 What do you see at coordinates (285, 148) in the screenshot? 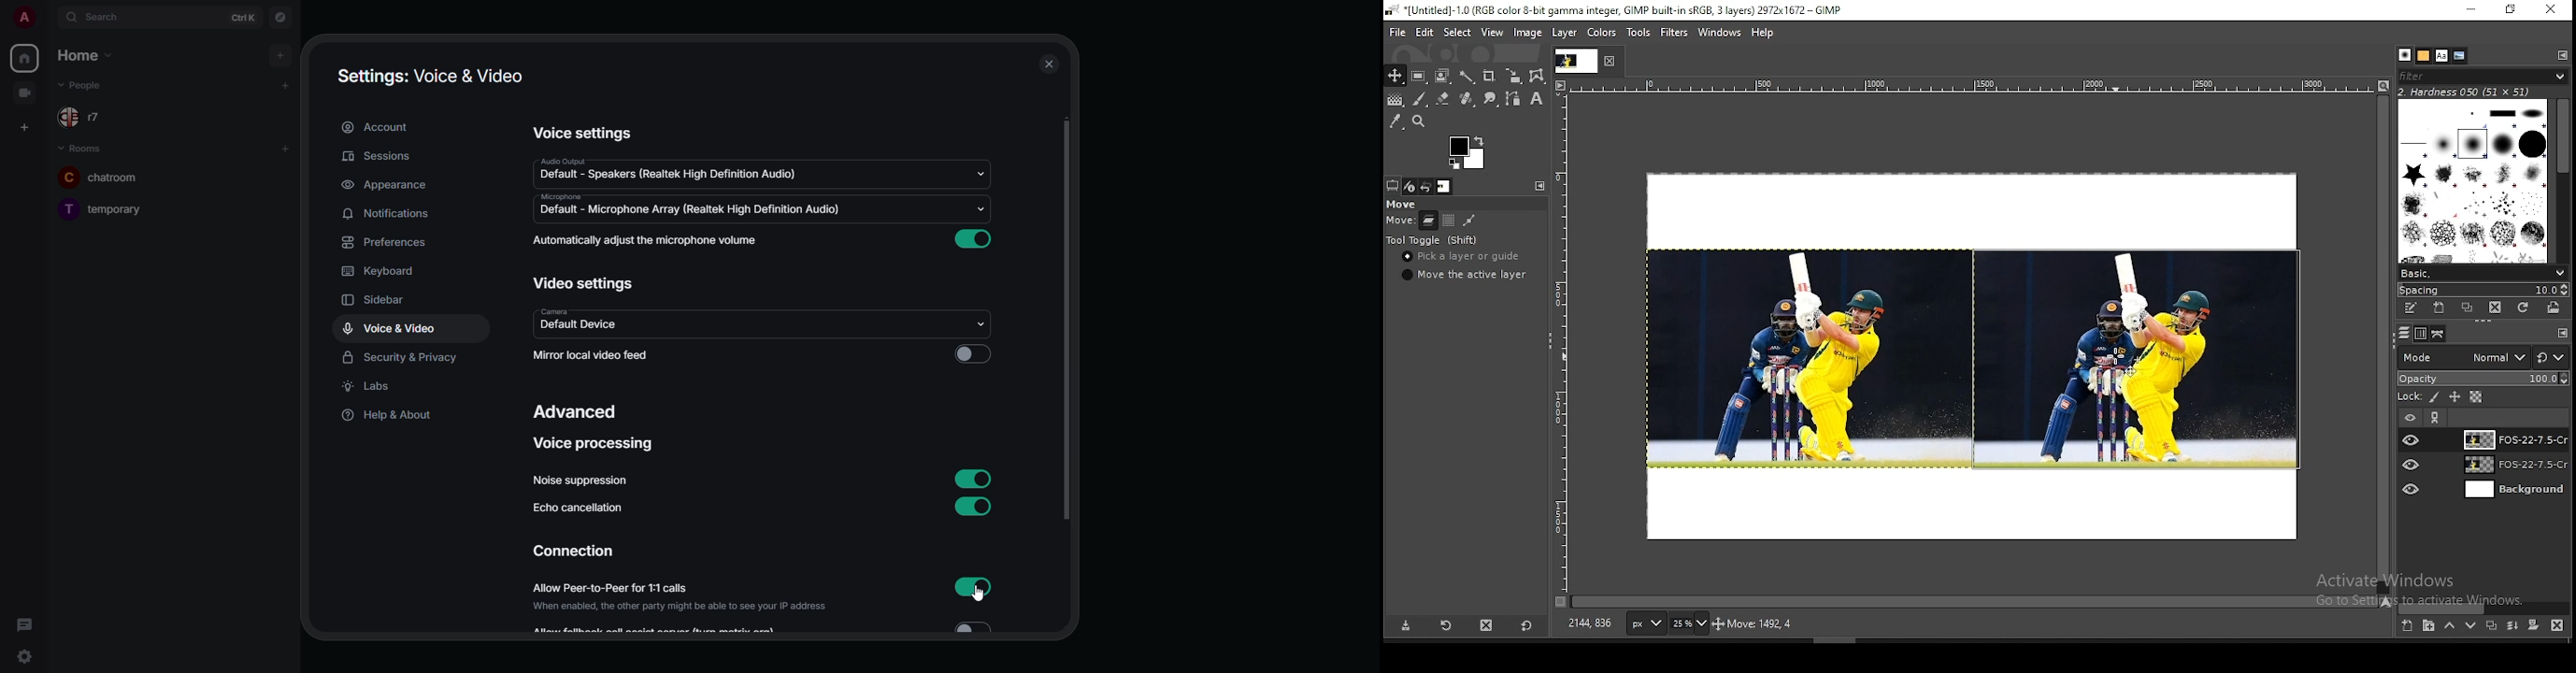
I see `add` at bounding box center [285, 148].